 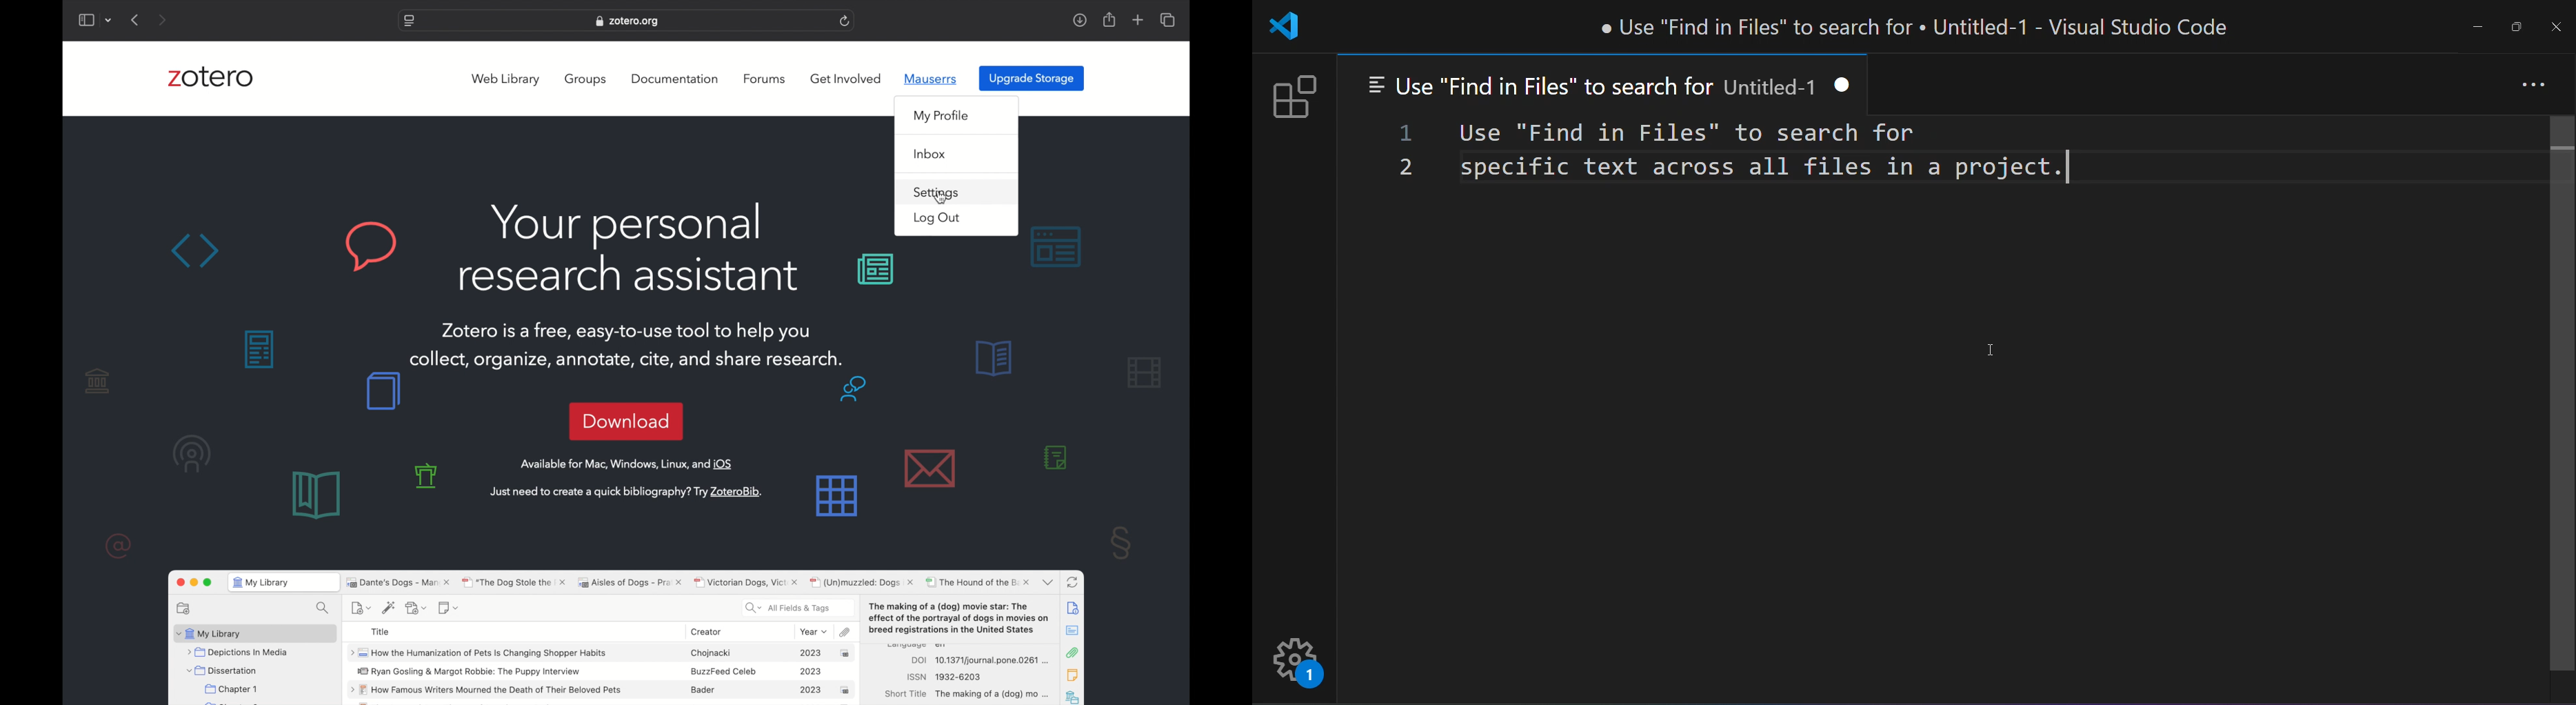 What do you see at coordinates (626, 421) in the screenshot?
I see `download` at bounding box center [626, 421].